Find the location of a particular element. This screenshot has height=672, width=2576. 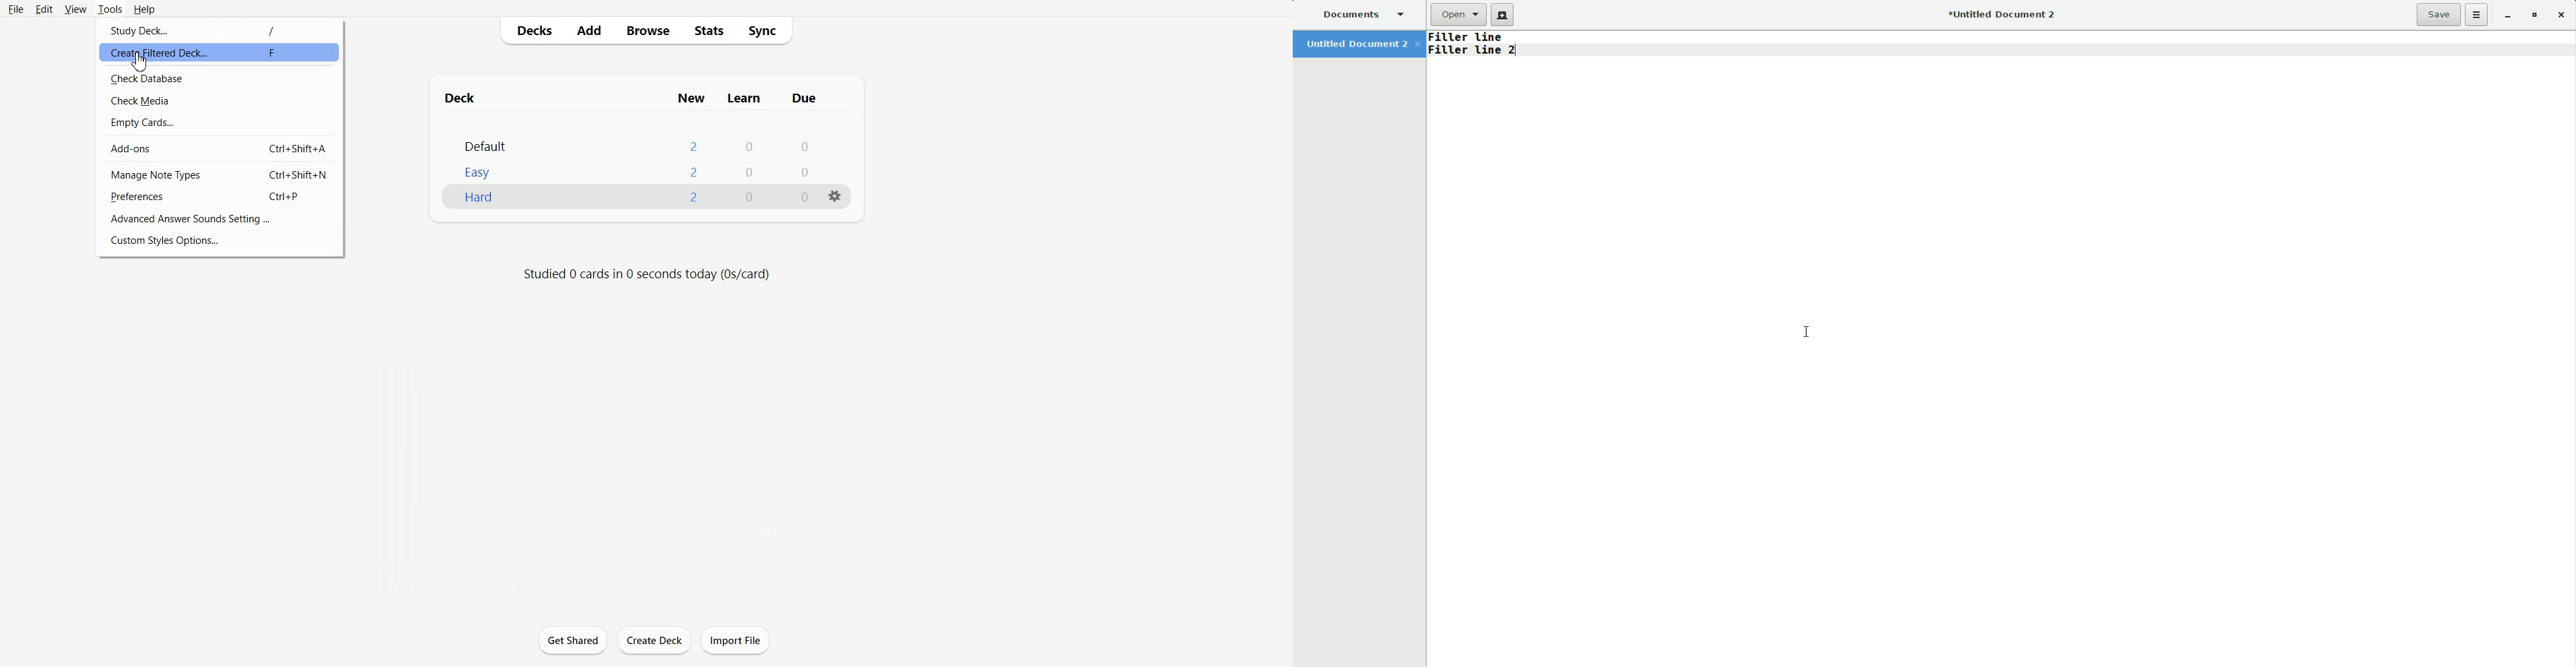

hard 200 is located at coordinates (620, 201).